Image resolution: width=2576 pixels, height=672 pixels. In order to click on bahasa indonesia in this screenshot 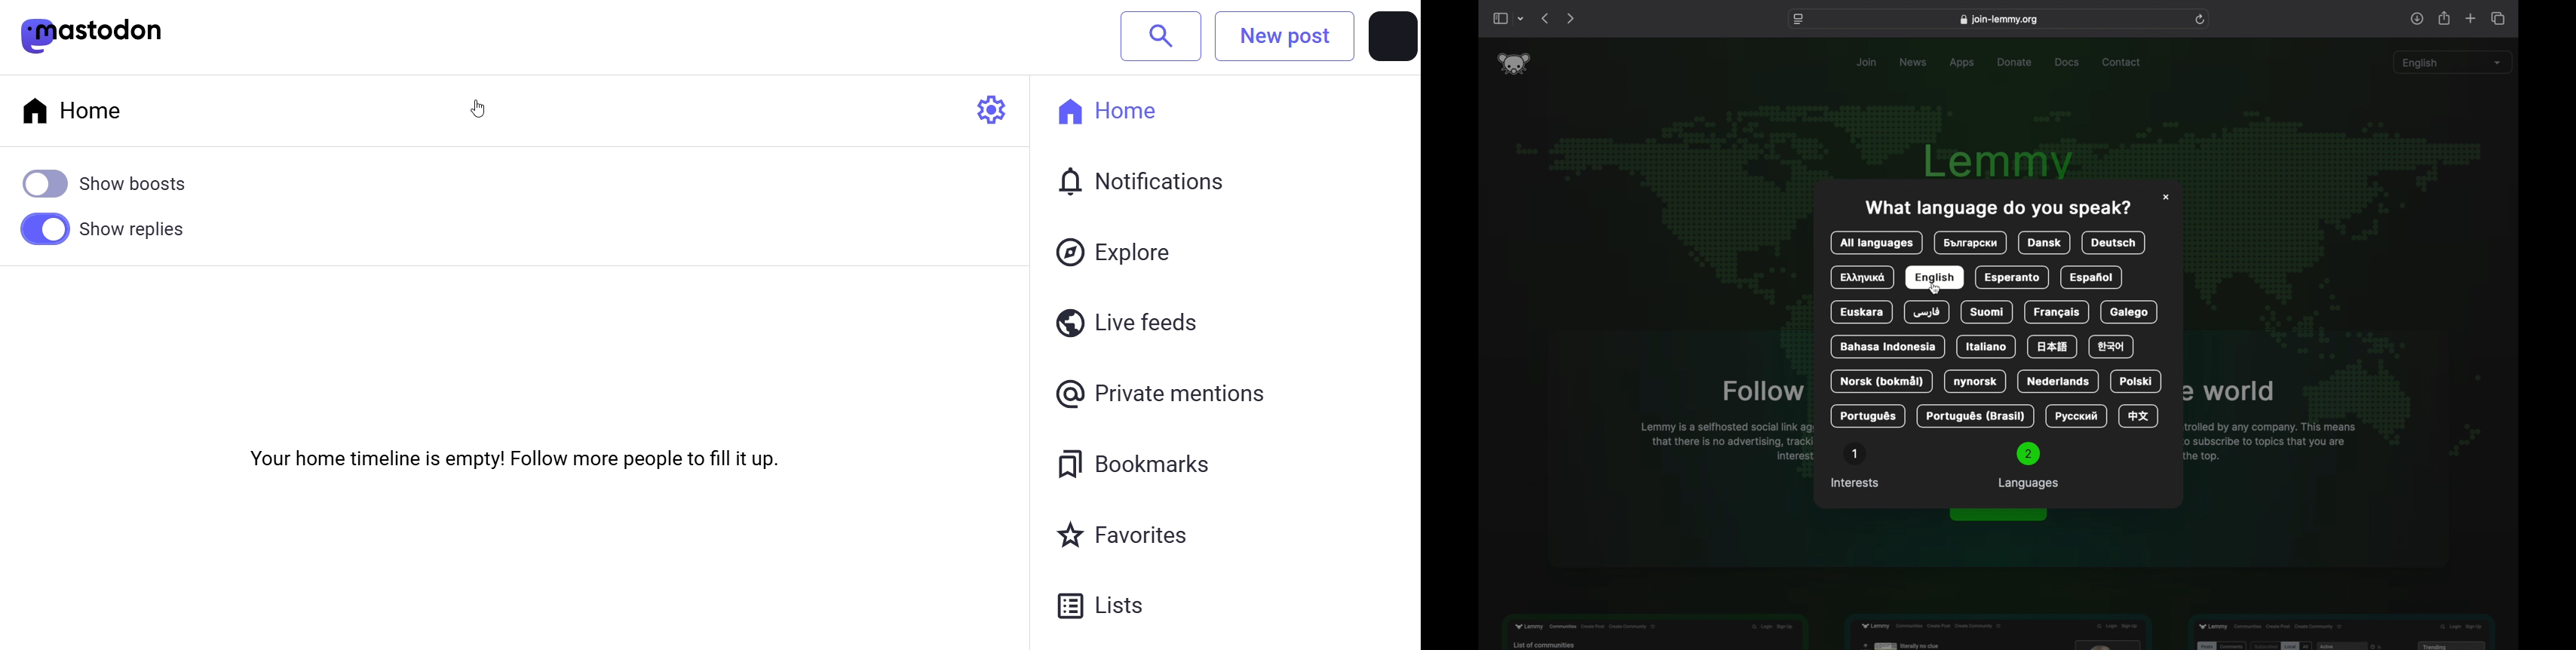, I will do `click(1887, 347)`.